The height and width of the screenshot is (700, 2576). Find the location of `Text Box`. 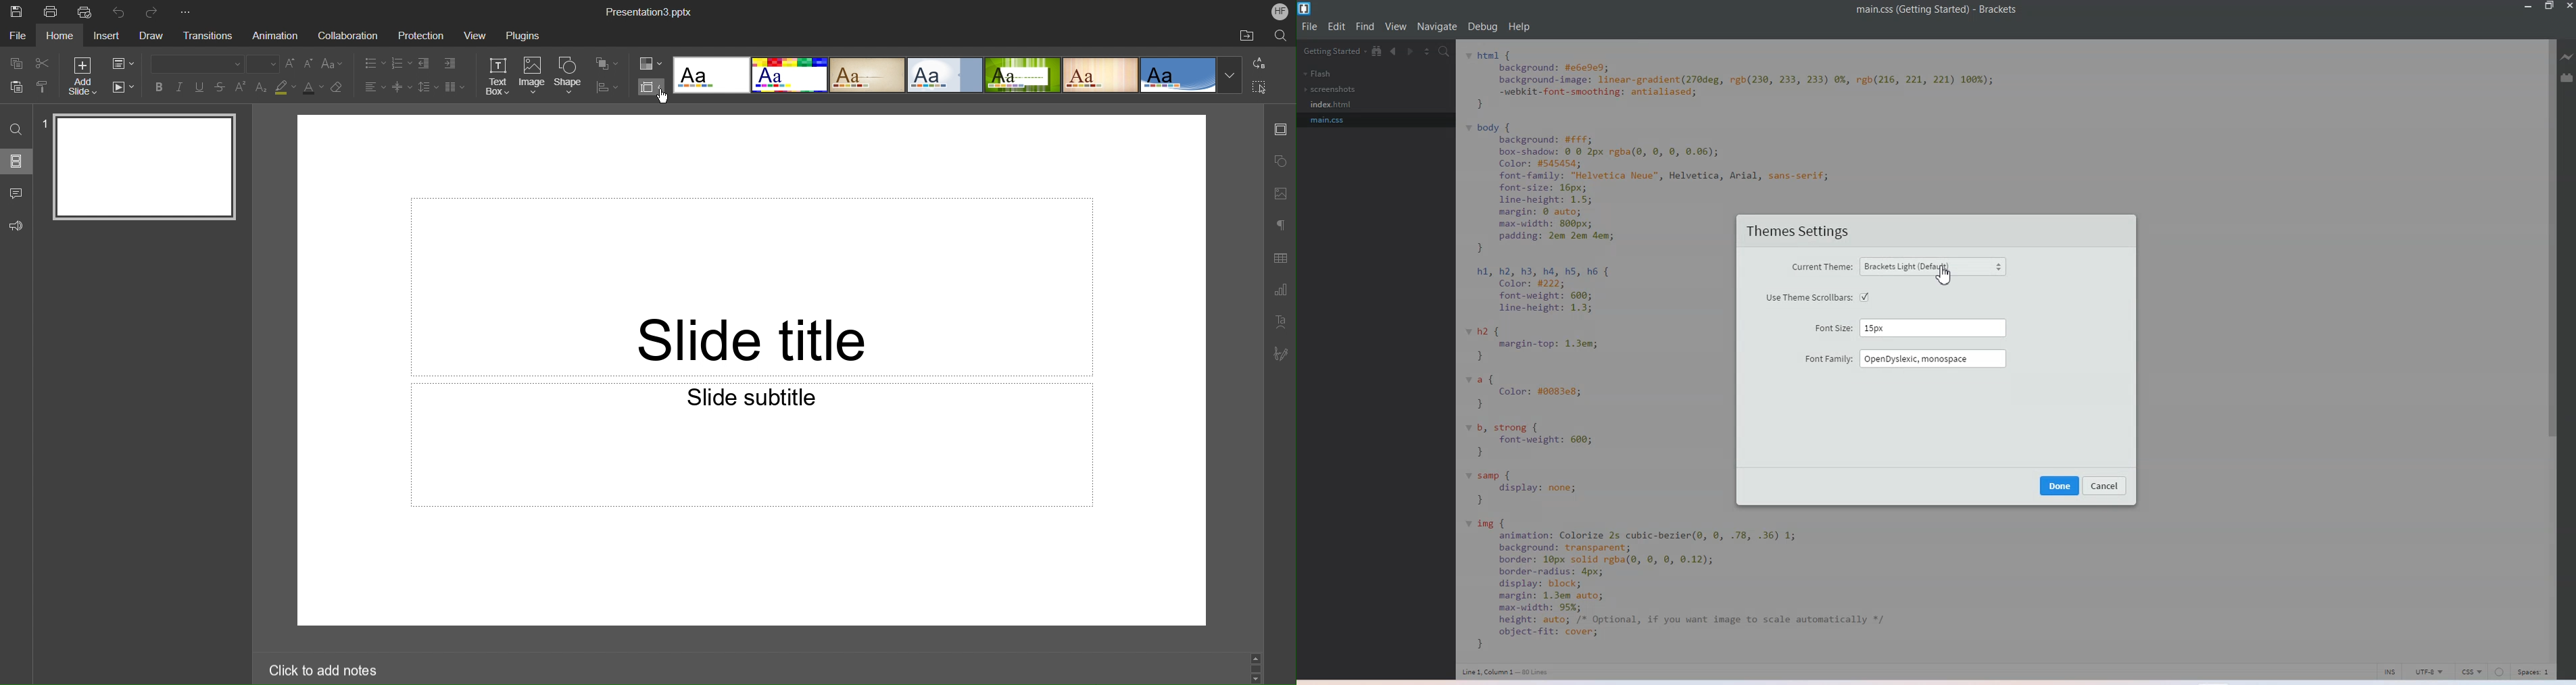

Text Box is located at coordinates (497, 76).